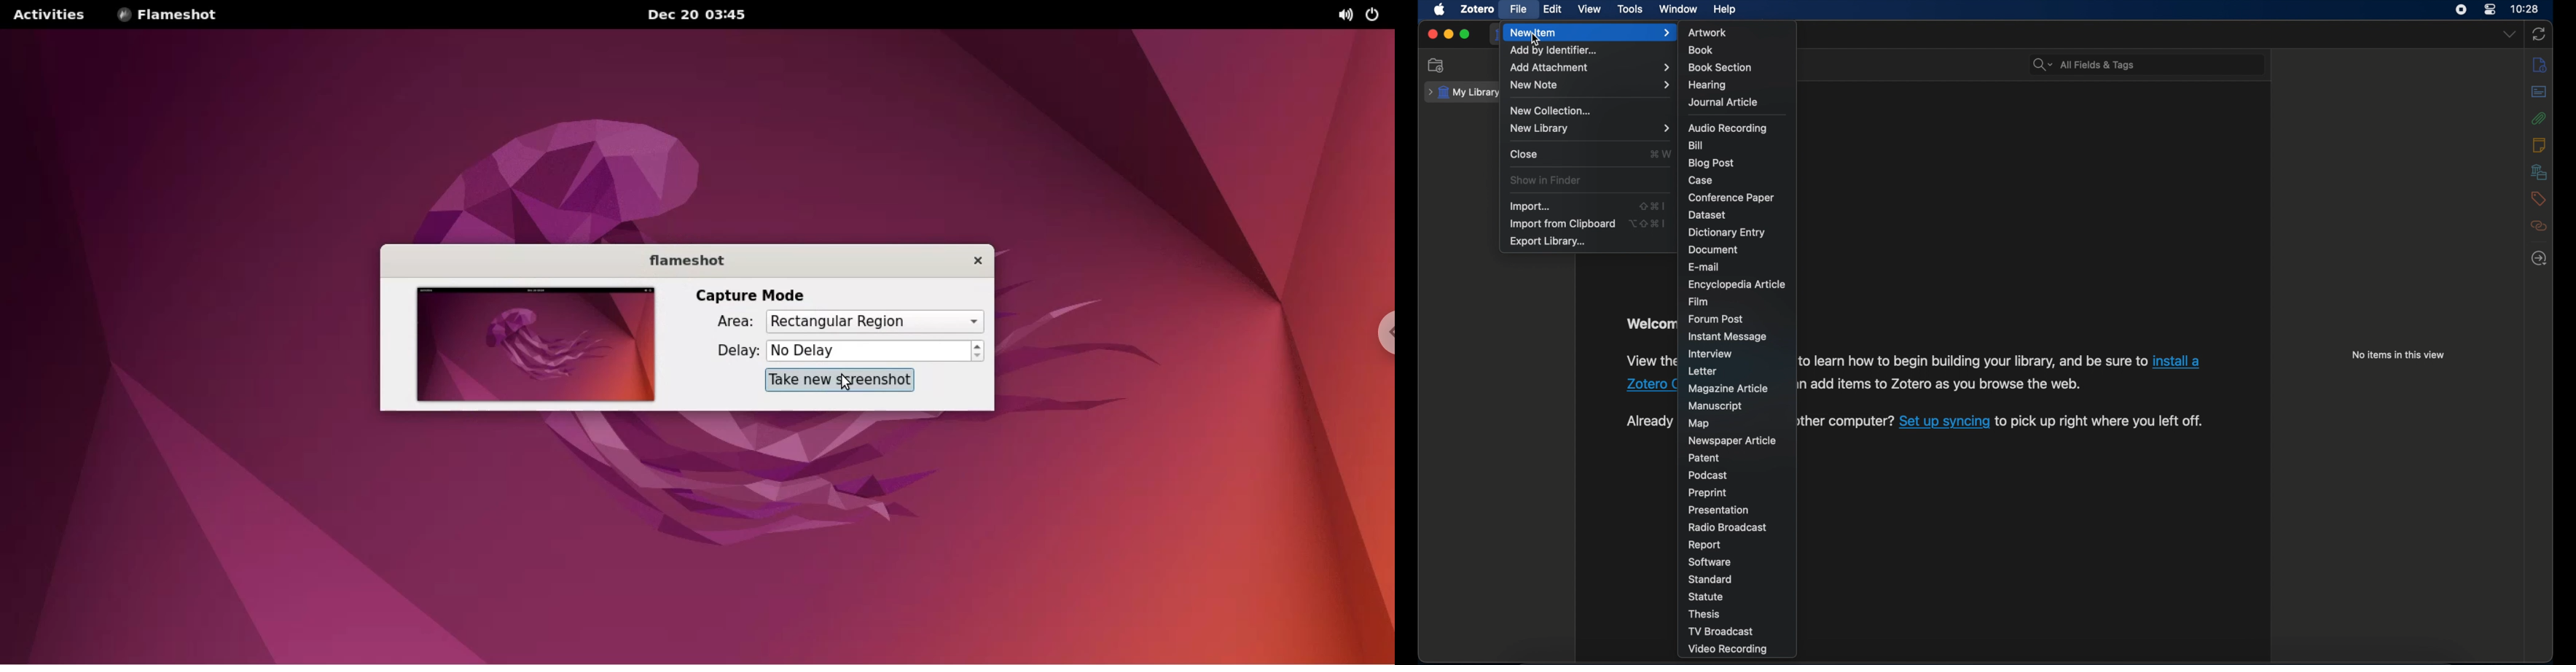  I want to click on activities, so click(48, 15).